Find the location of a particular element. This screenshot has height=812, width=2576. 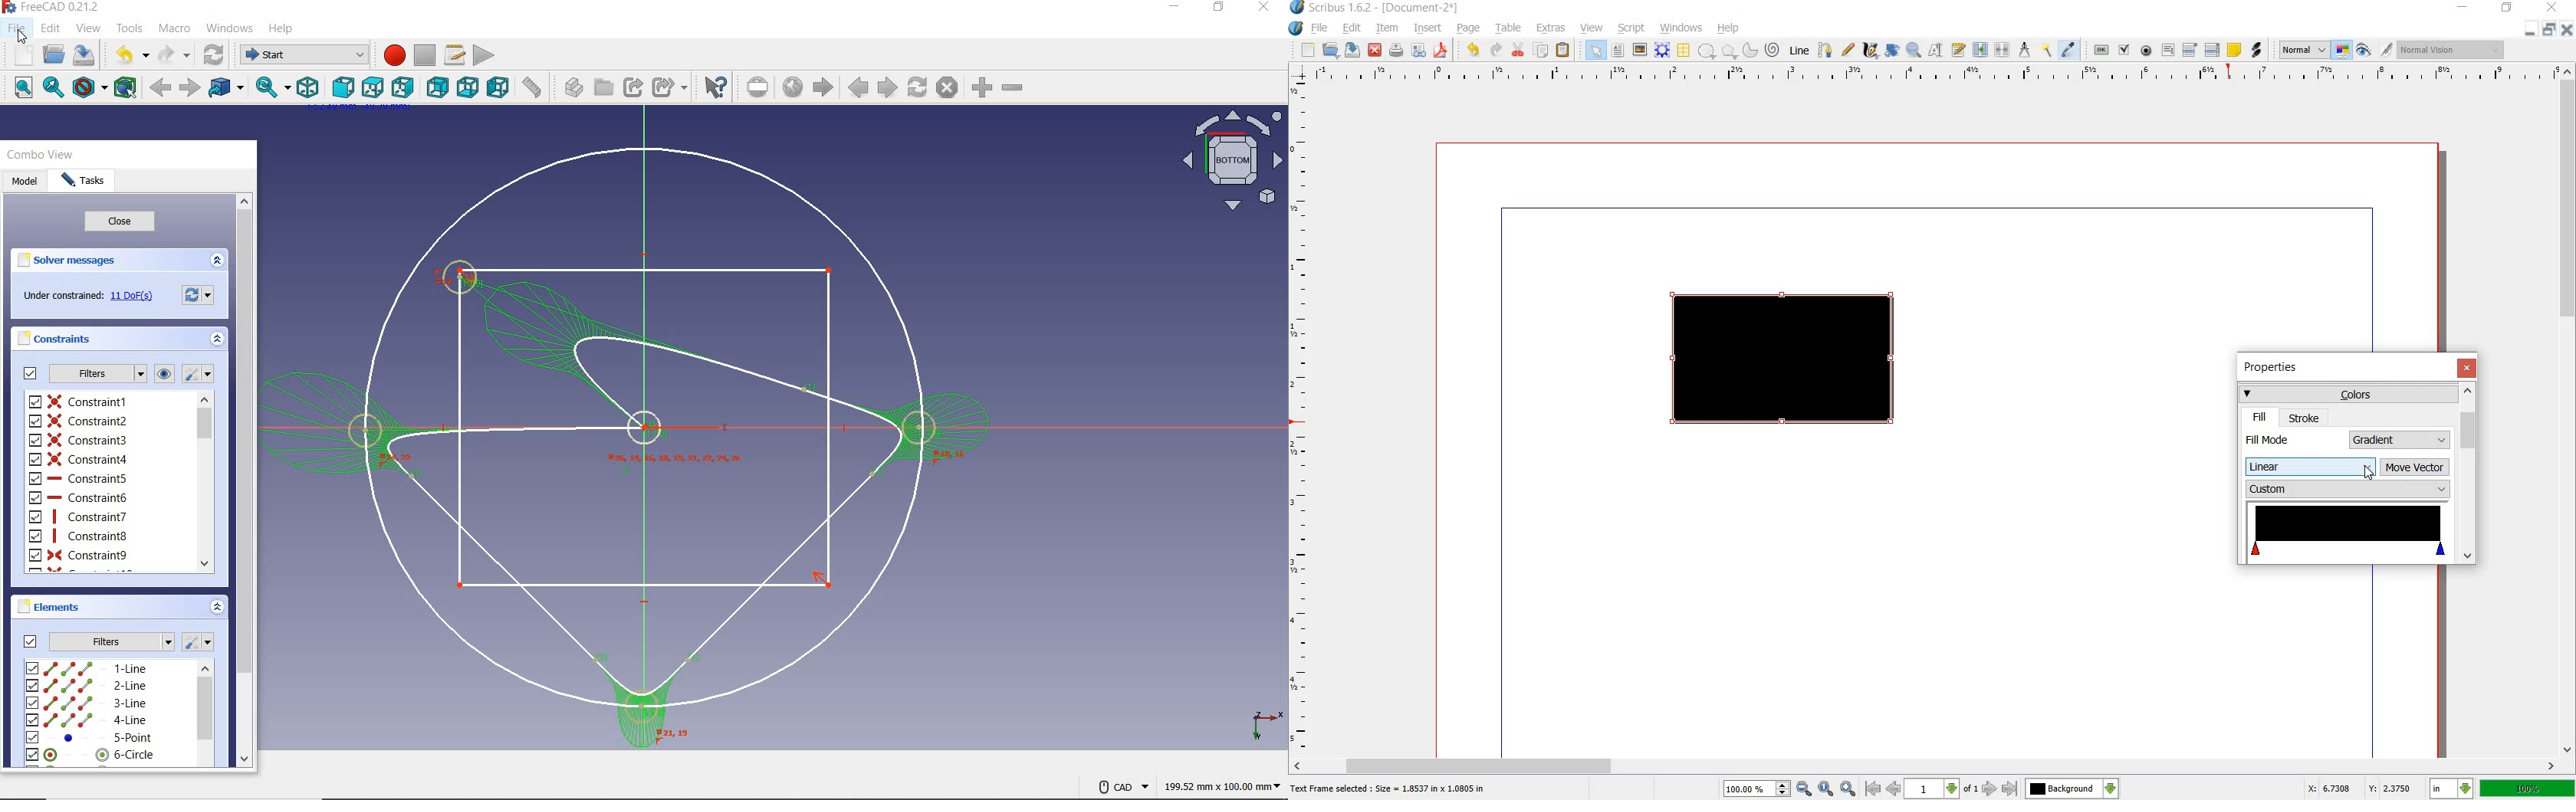

minimize is located at coordinates (2463, 8).